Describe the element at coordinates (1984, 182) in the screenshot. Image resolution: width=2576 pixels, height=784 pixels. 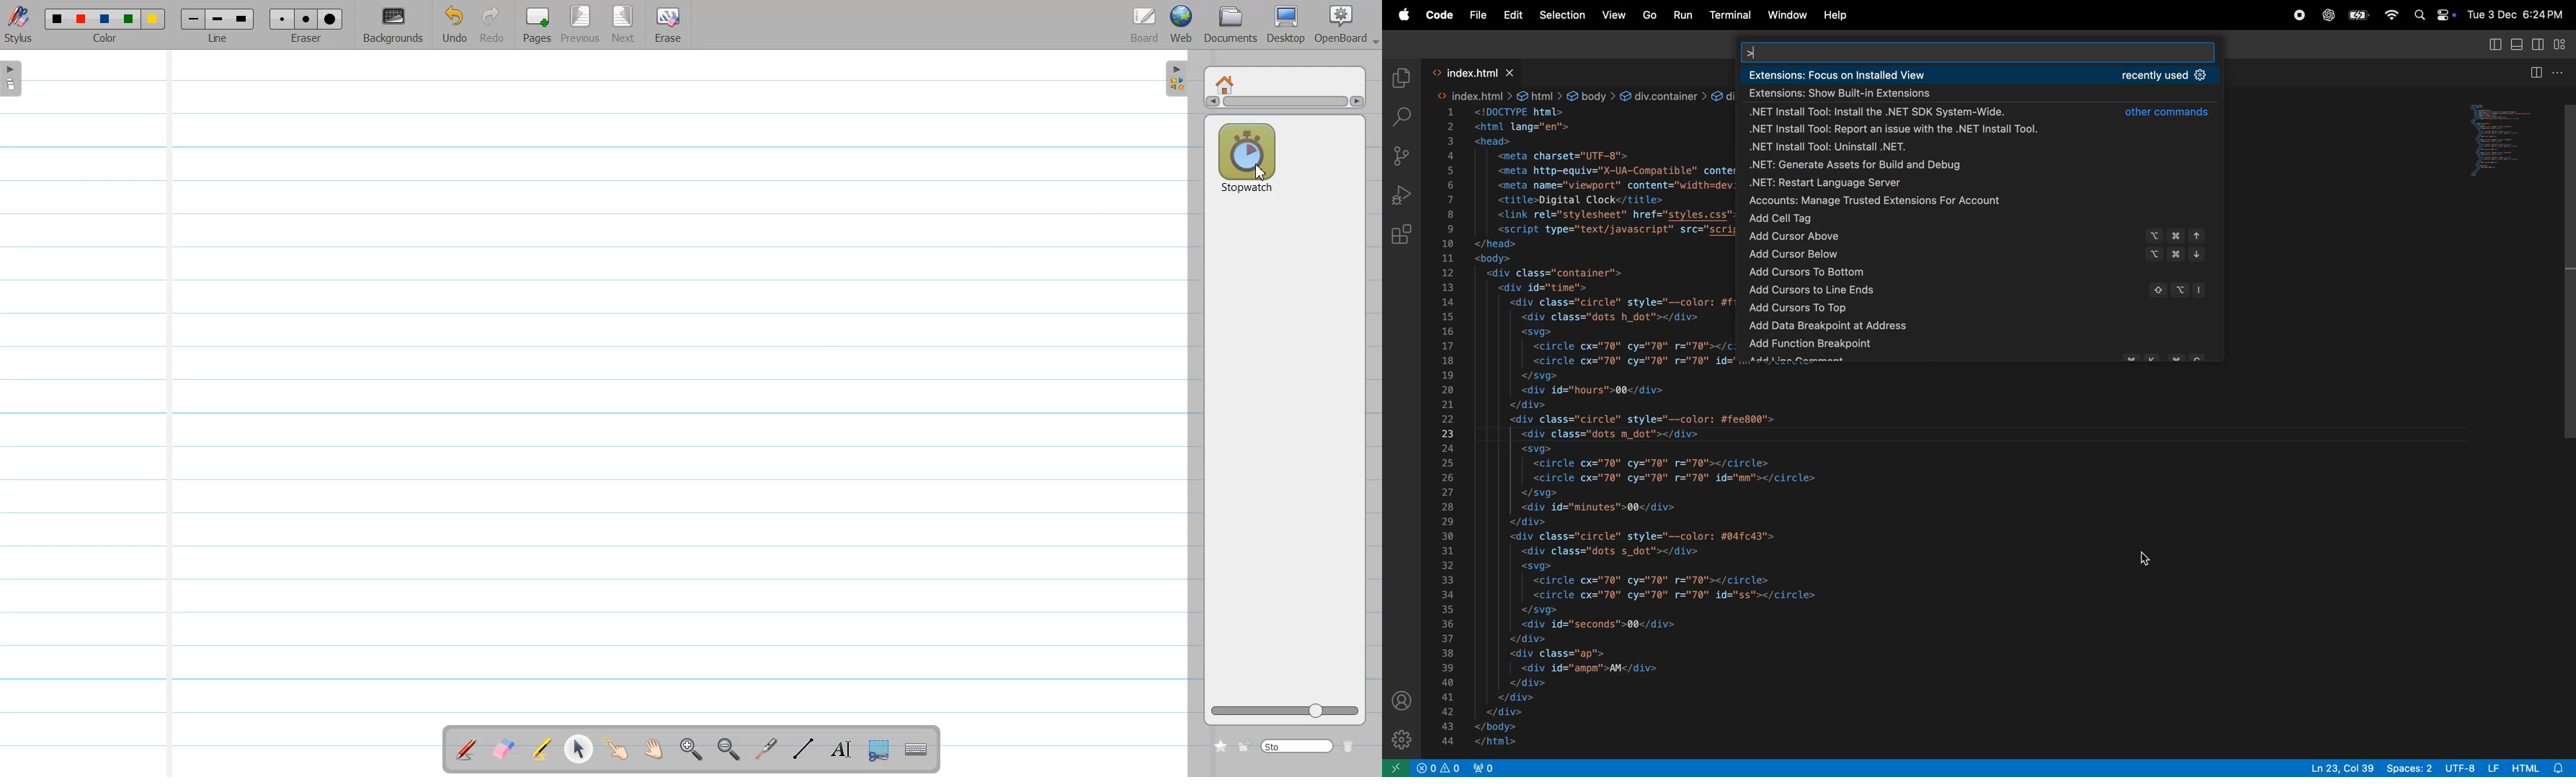
I see `.net restart server` at that location.